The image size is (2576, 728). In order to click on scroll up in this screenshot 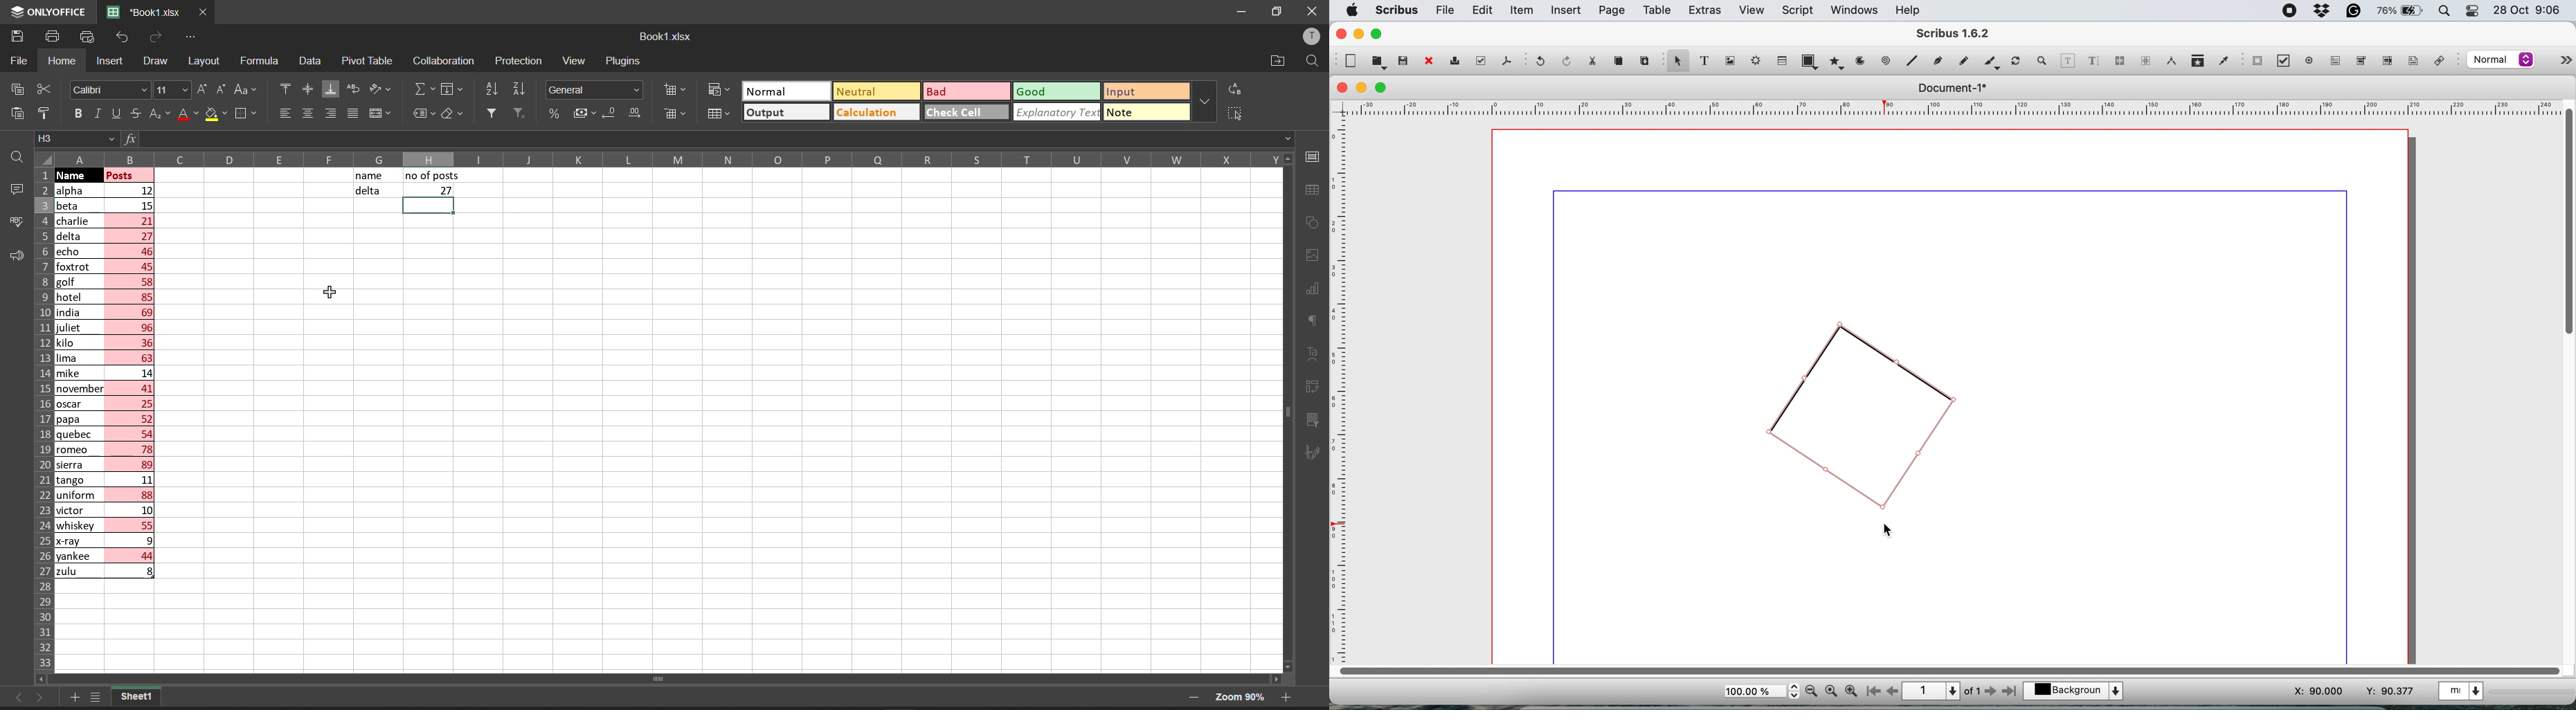, I will do `click(1284, 158)`.